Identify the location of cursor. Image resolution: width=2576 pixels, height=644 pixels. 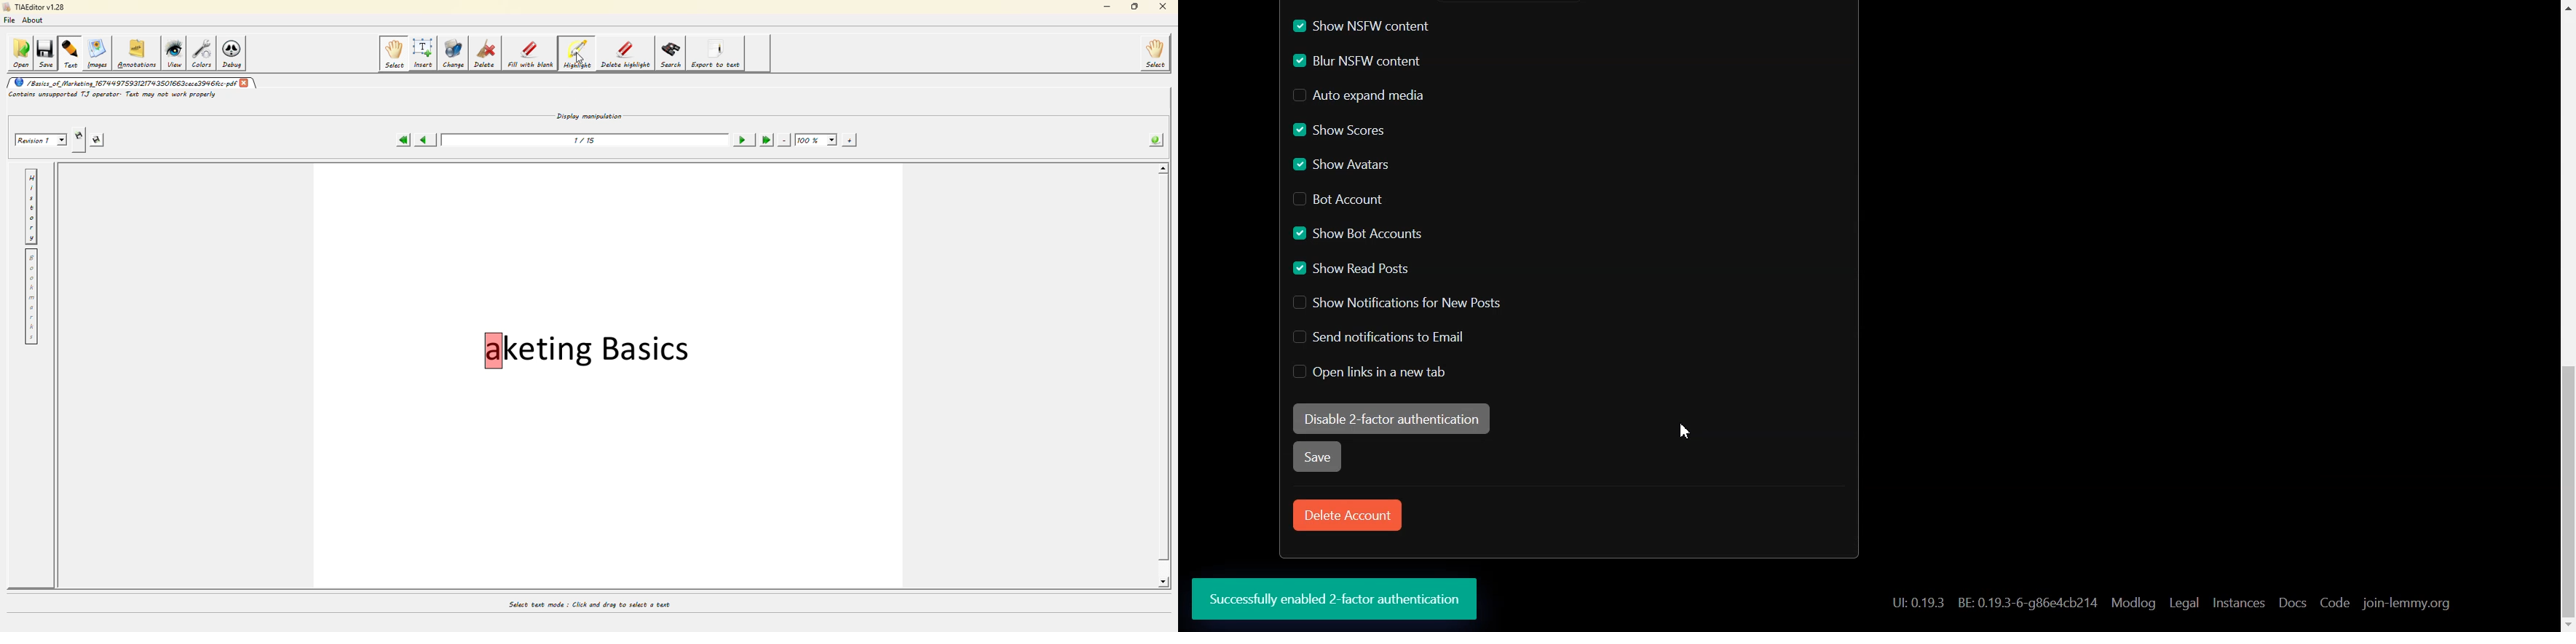
(578, 59).